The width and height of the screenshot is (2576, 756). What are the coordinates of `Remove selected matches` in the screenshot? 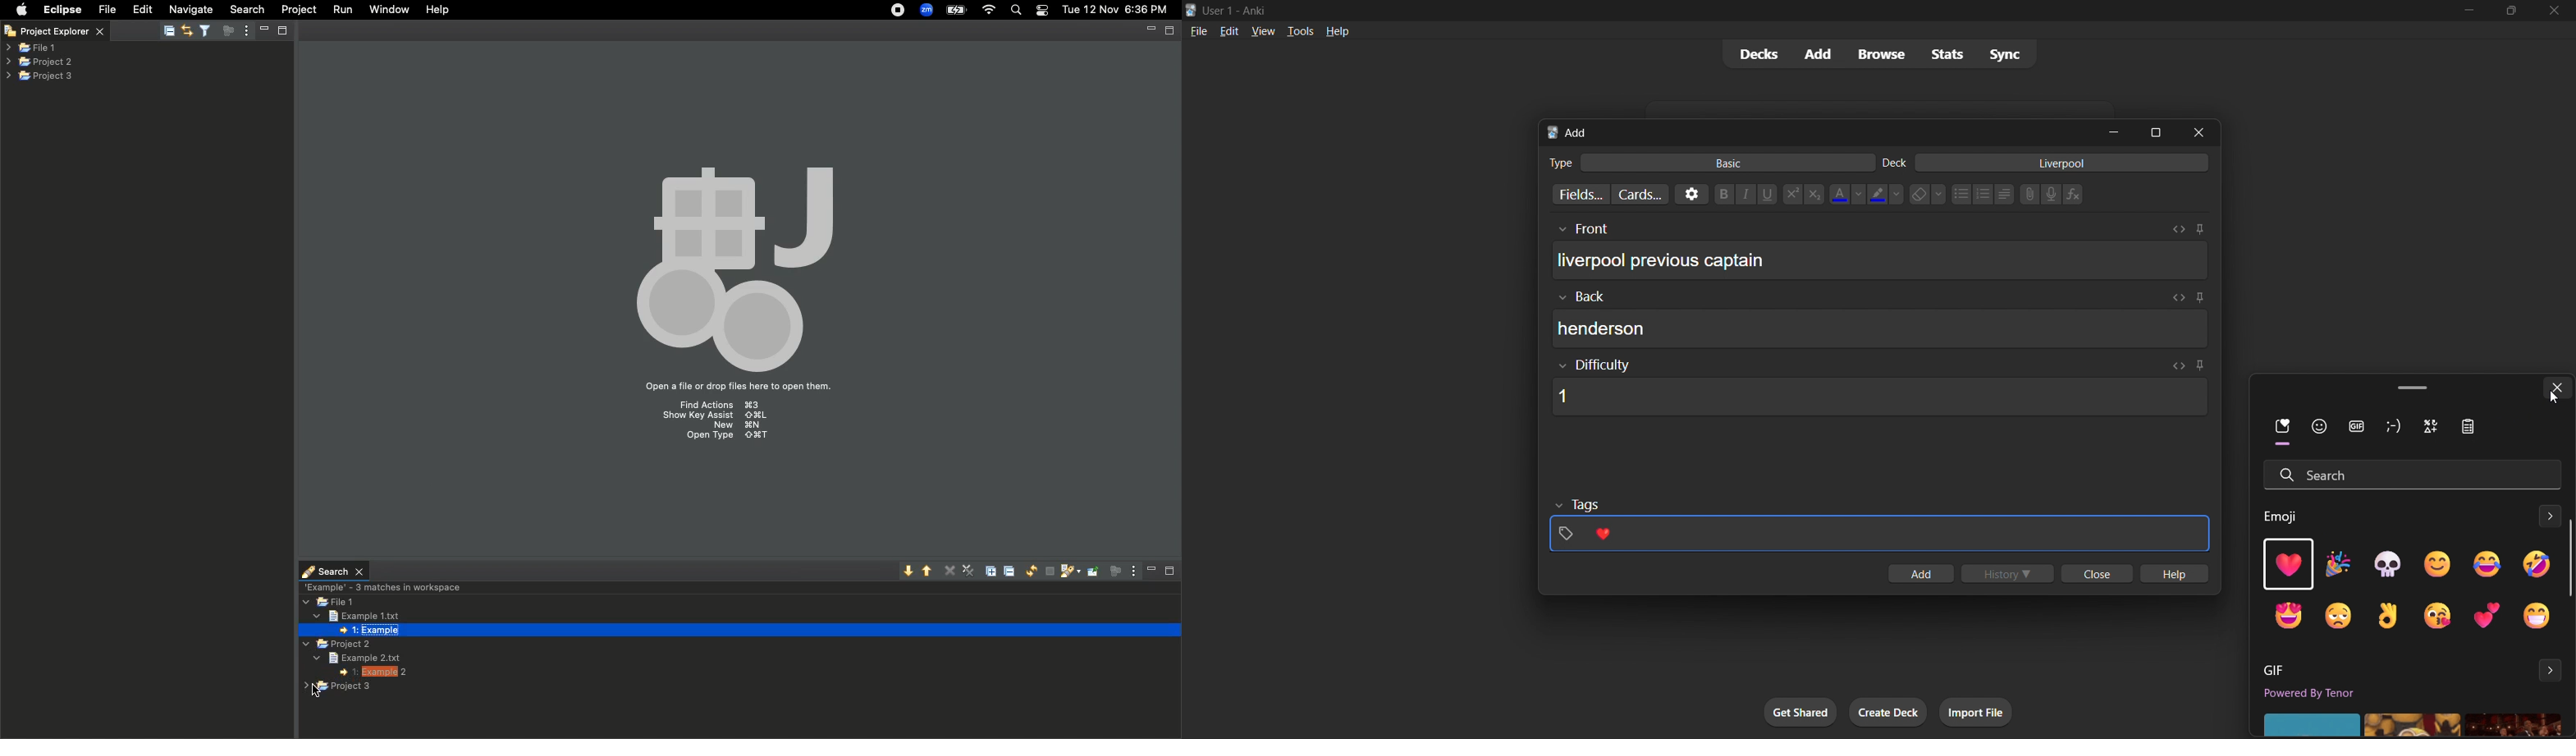 It's located at (951, 569).